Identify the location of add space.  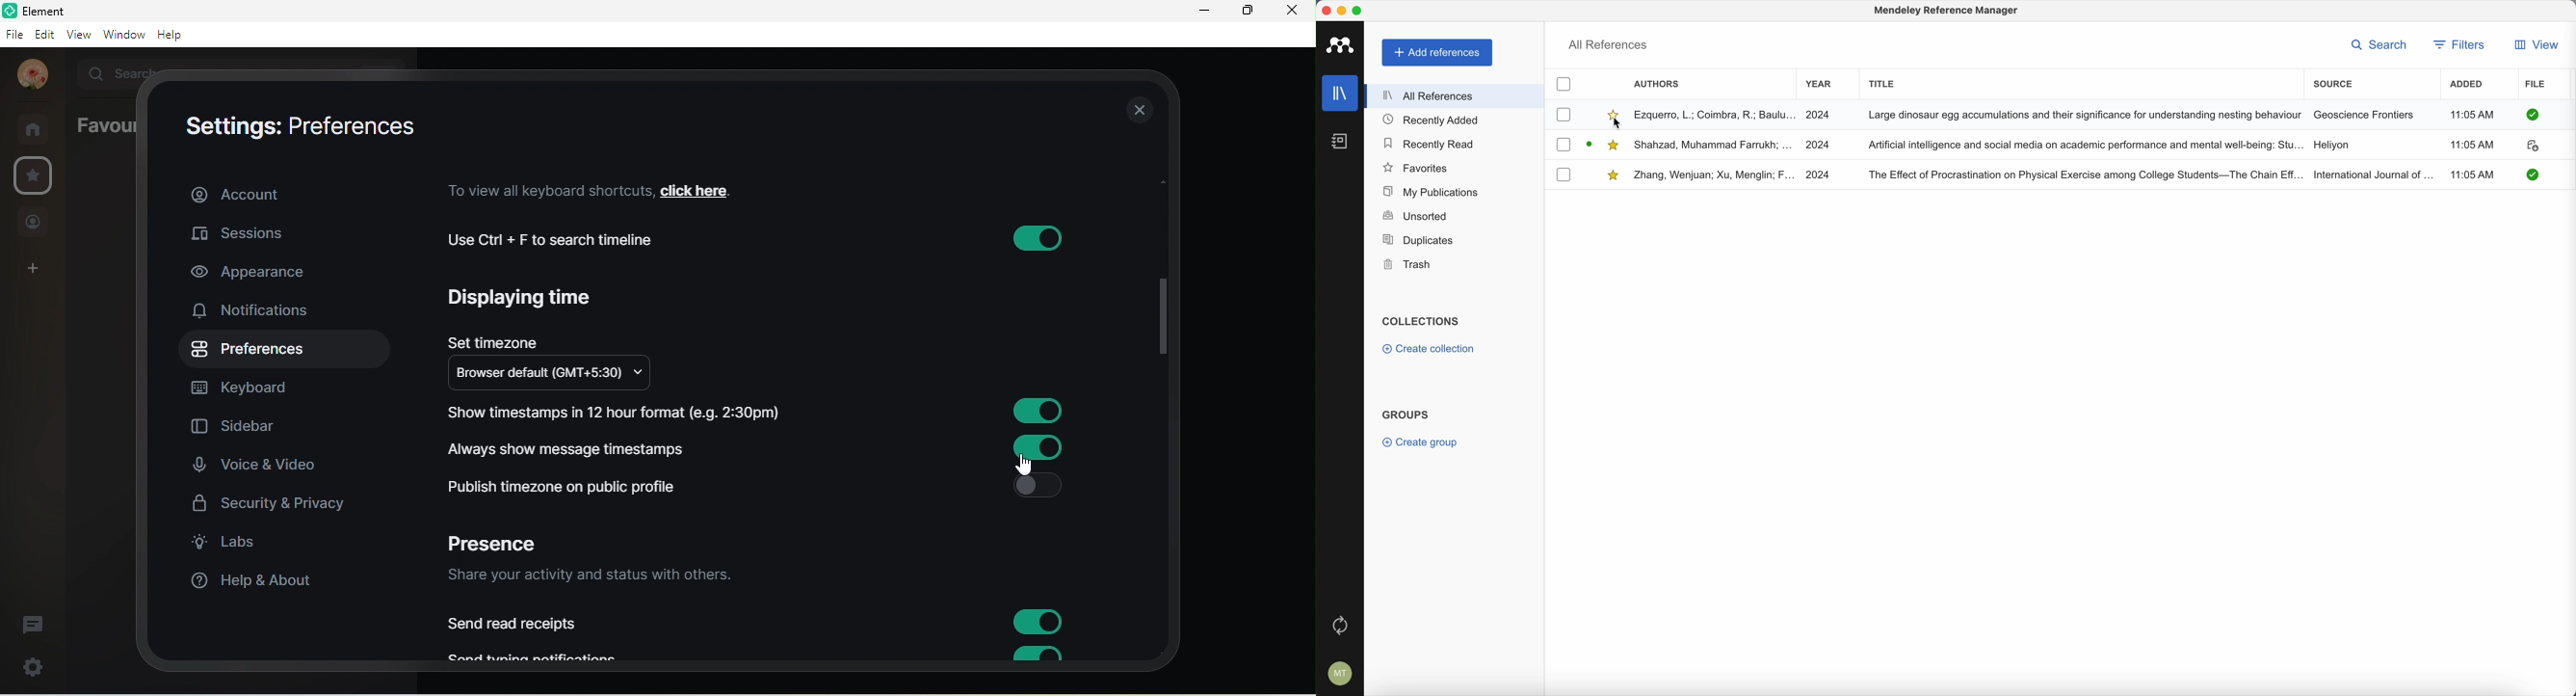
(34, 272).